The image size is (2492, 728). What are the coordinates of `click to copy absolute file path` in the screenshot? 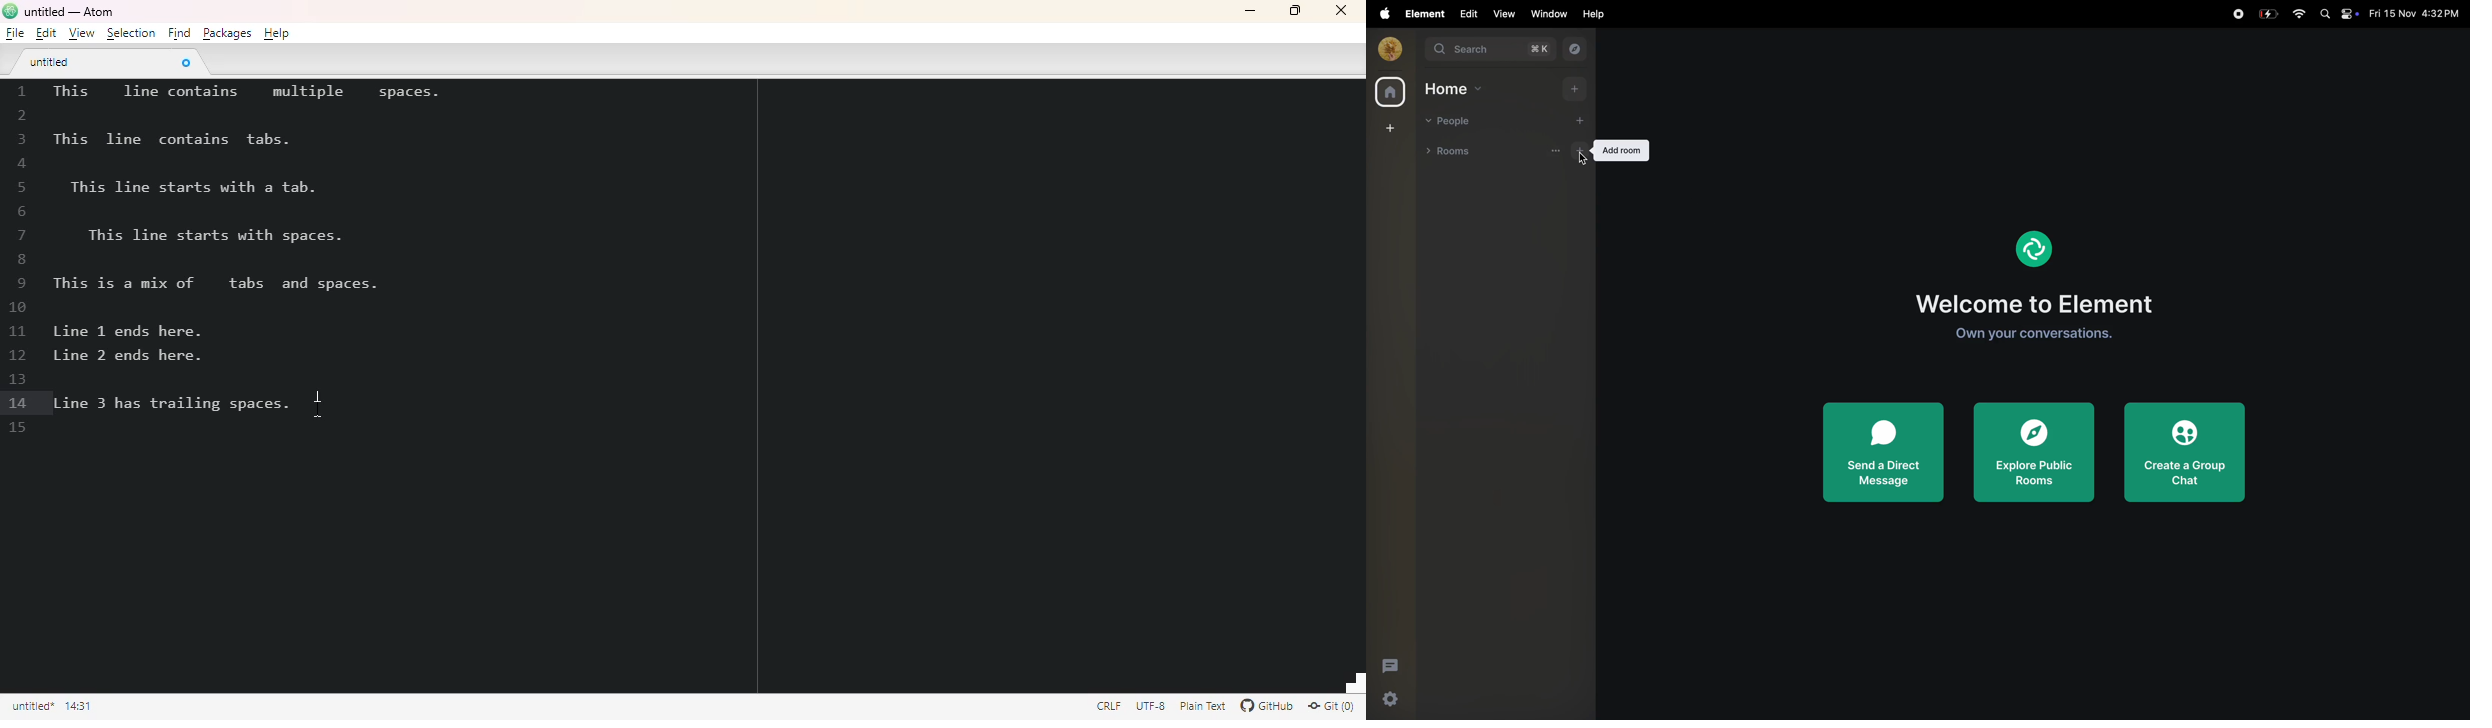 It's located at (32, 706).